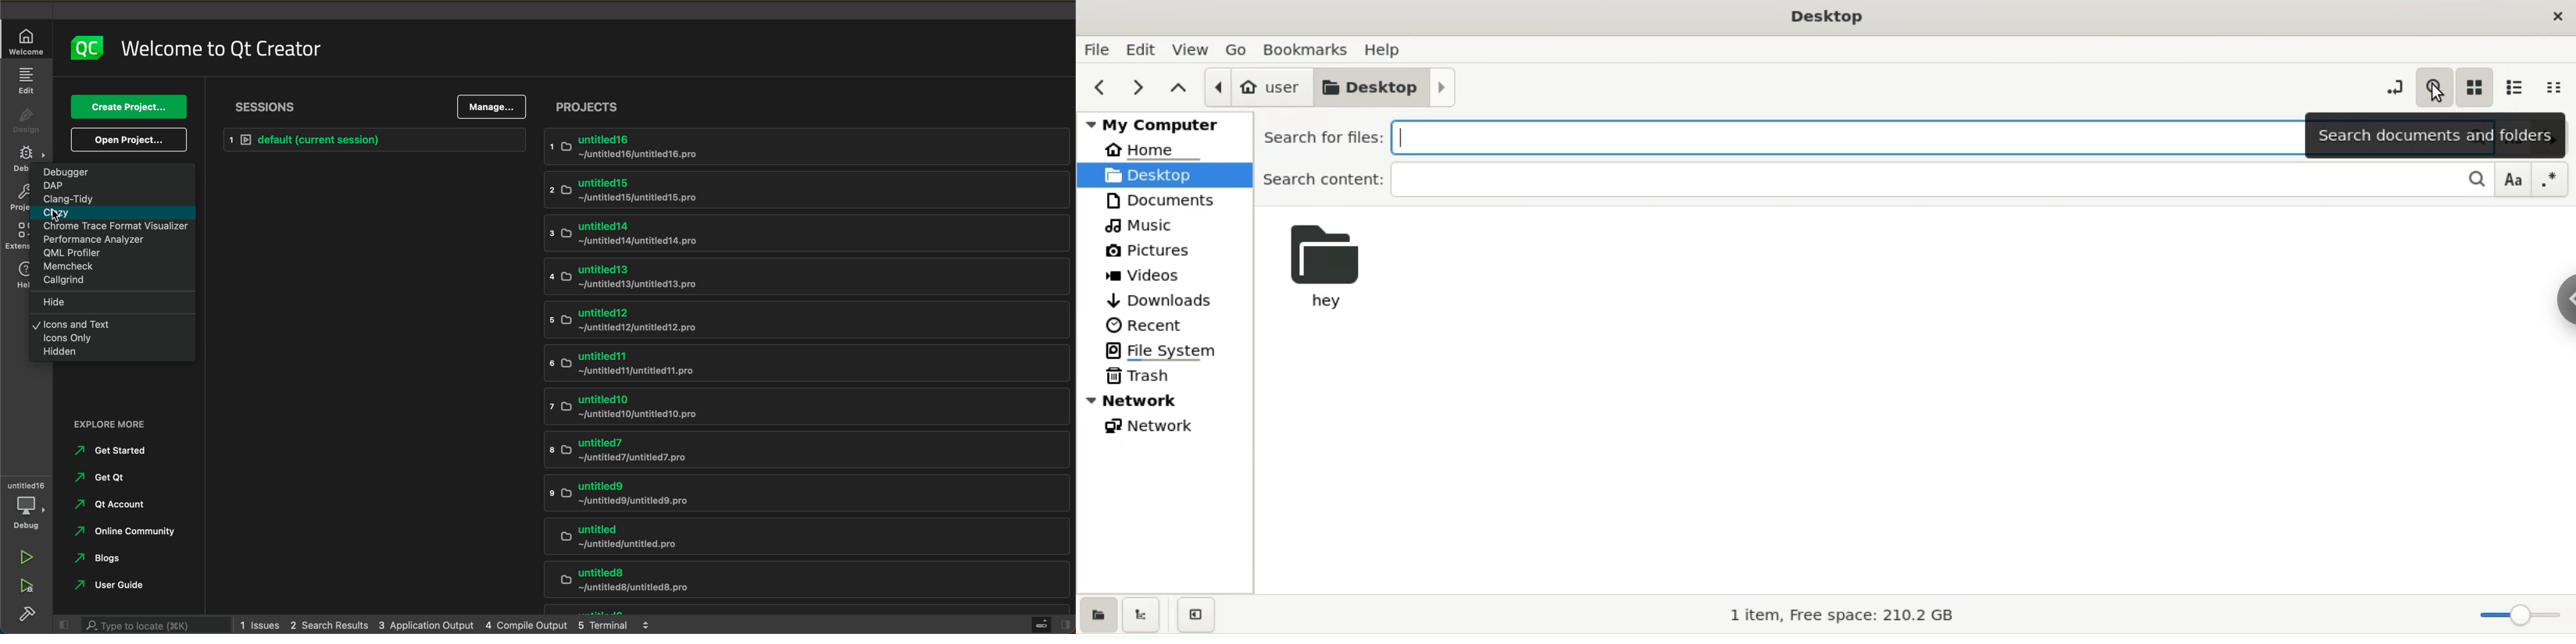  What do you see at coordinates (1329, 265) in the screenshot?
I see `hey` at bounding box center [1329, 265].